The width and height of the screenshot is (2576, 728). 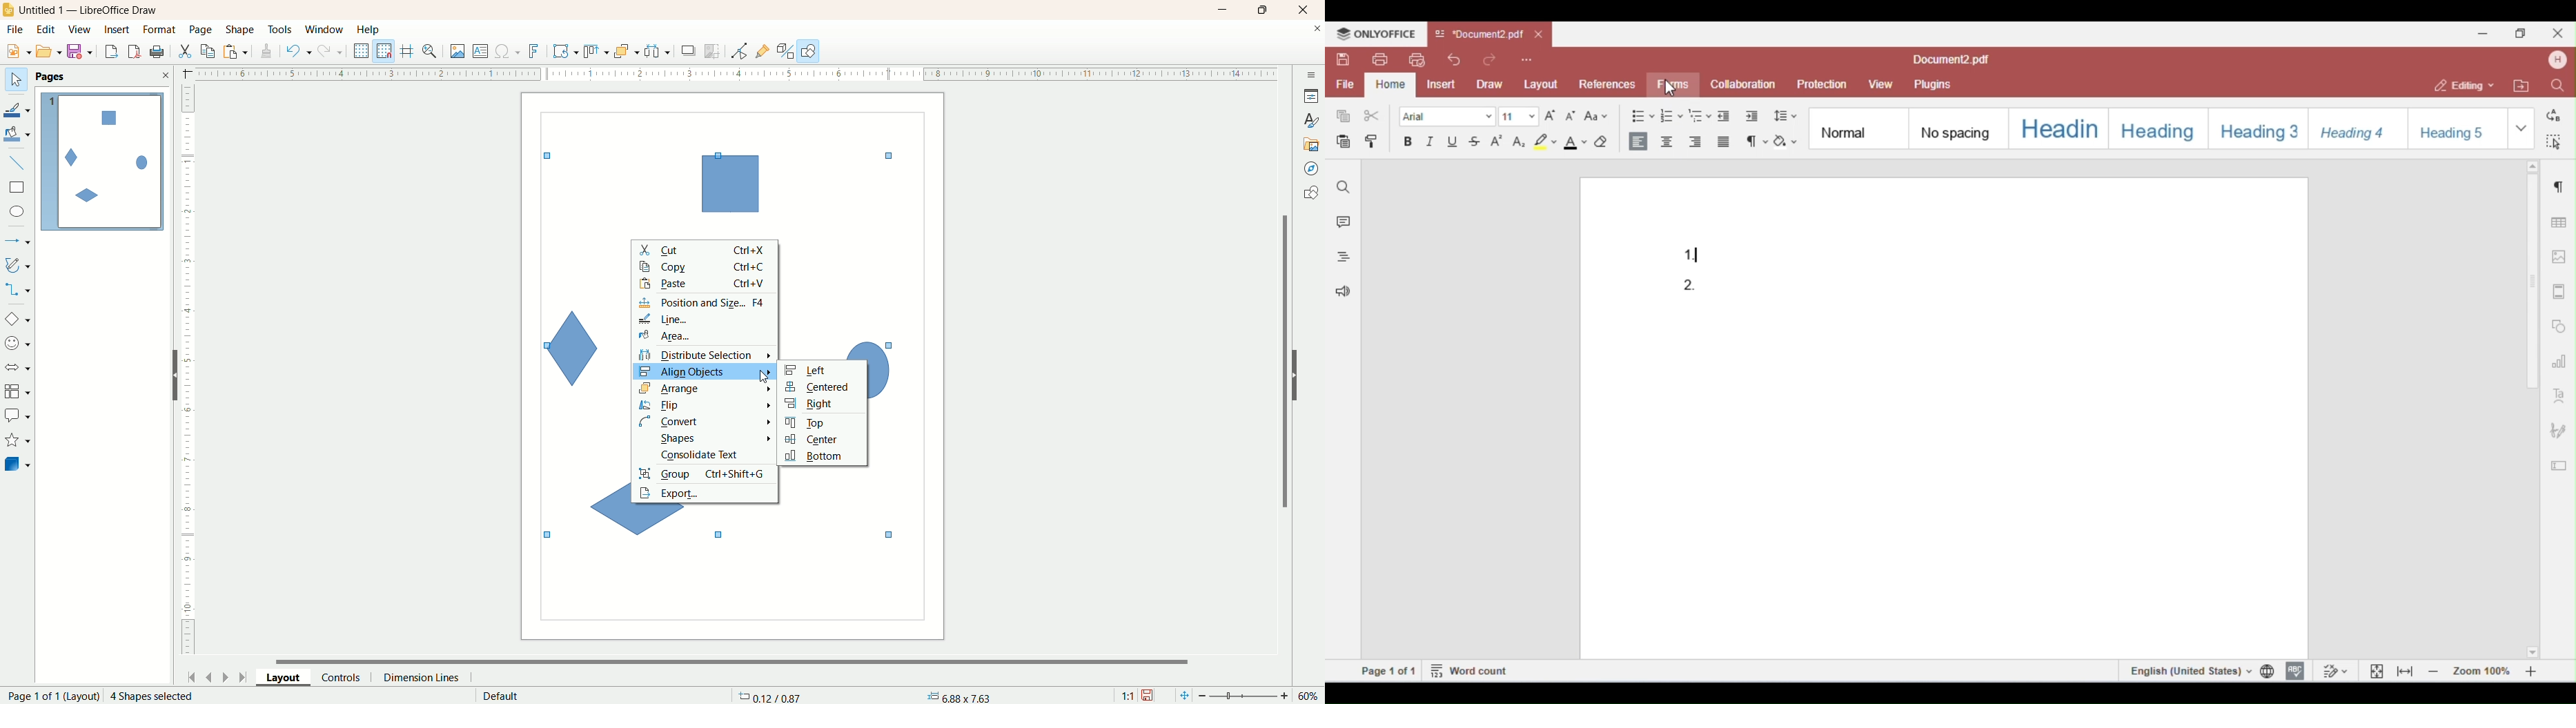 I want to click on print, so click(x=136, y=51).